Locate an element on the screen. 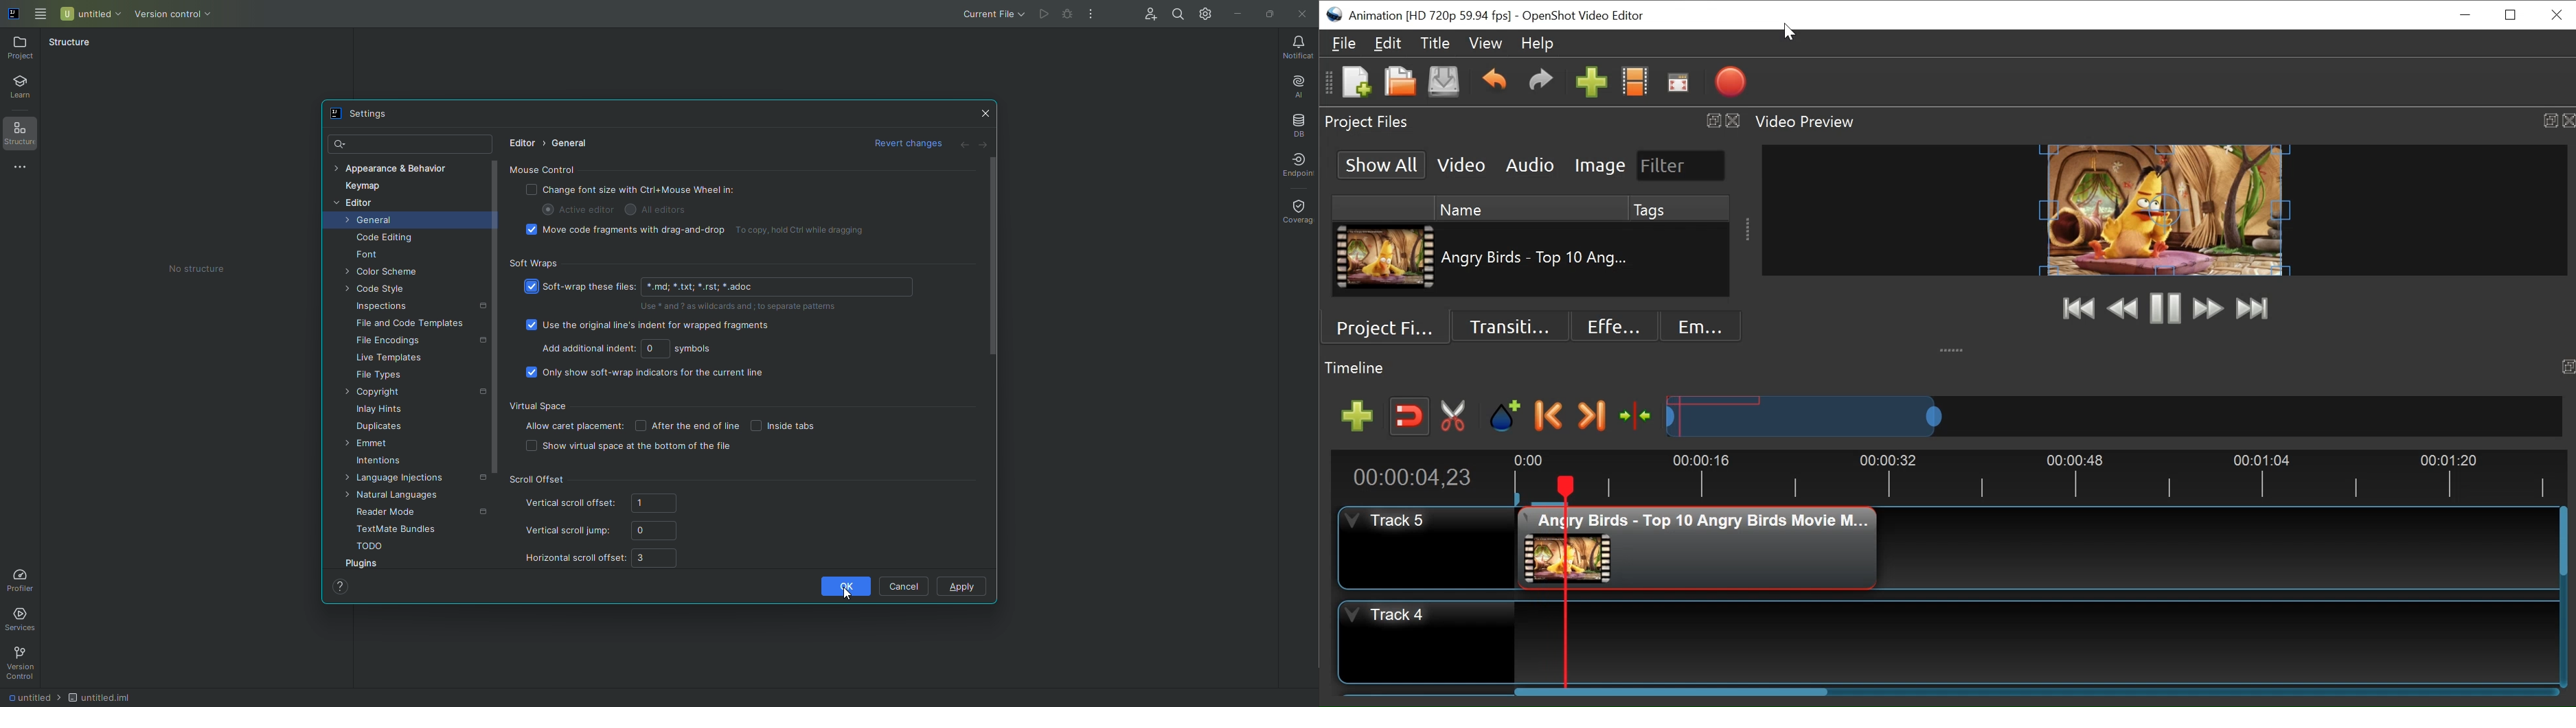  Clip Name is located at coordinates (1537, 259).